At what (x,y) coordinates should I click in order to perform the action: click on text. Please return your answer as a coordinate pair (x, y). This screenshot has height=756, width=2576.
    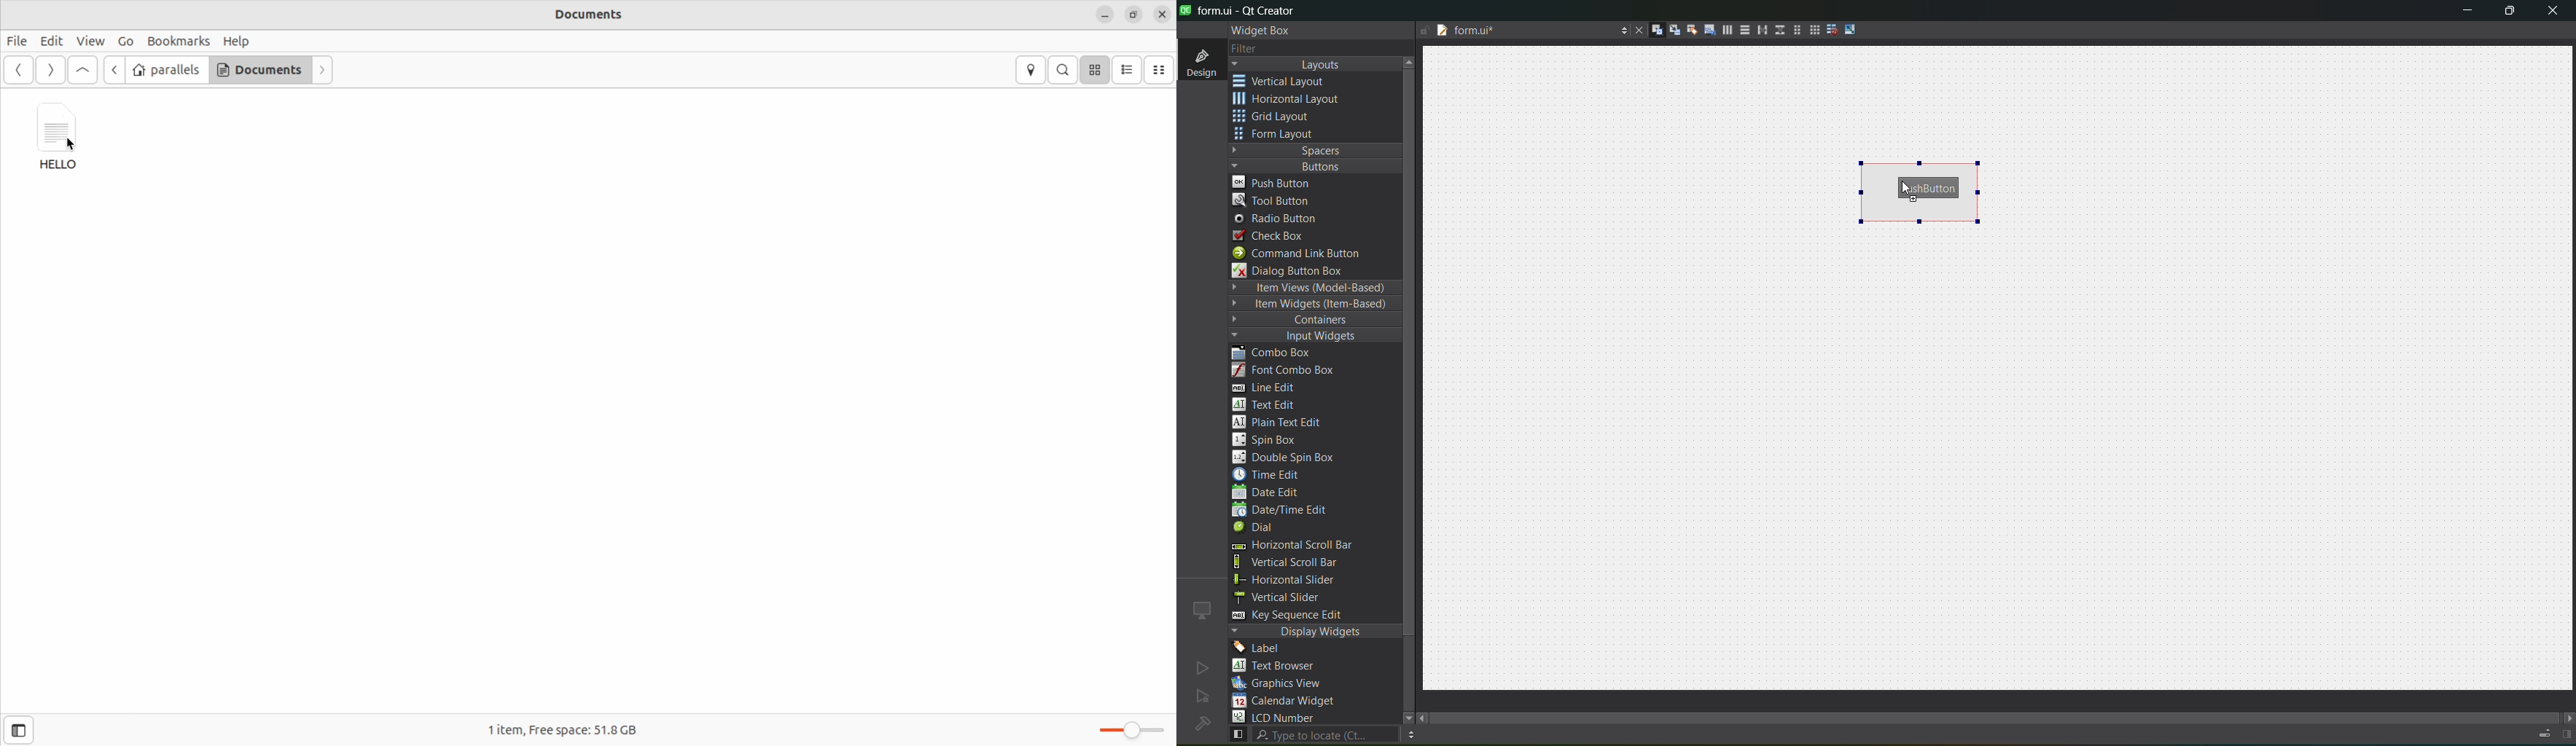
    Looking at the image, I should click on (1282, 667).